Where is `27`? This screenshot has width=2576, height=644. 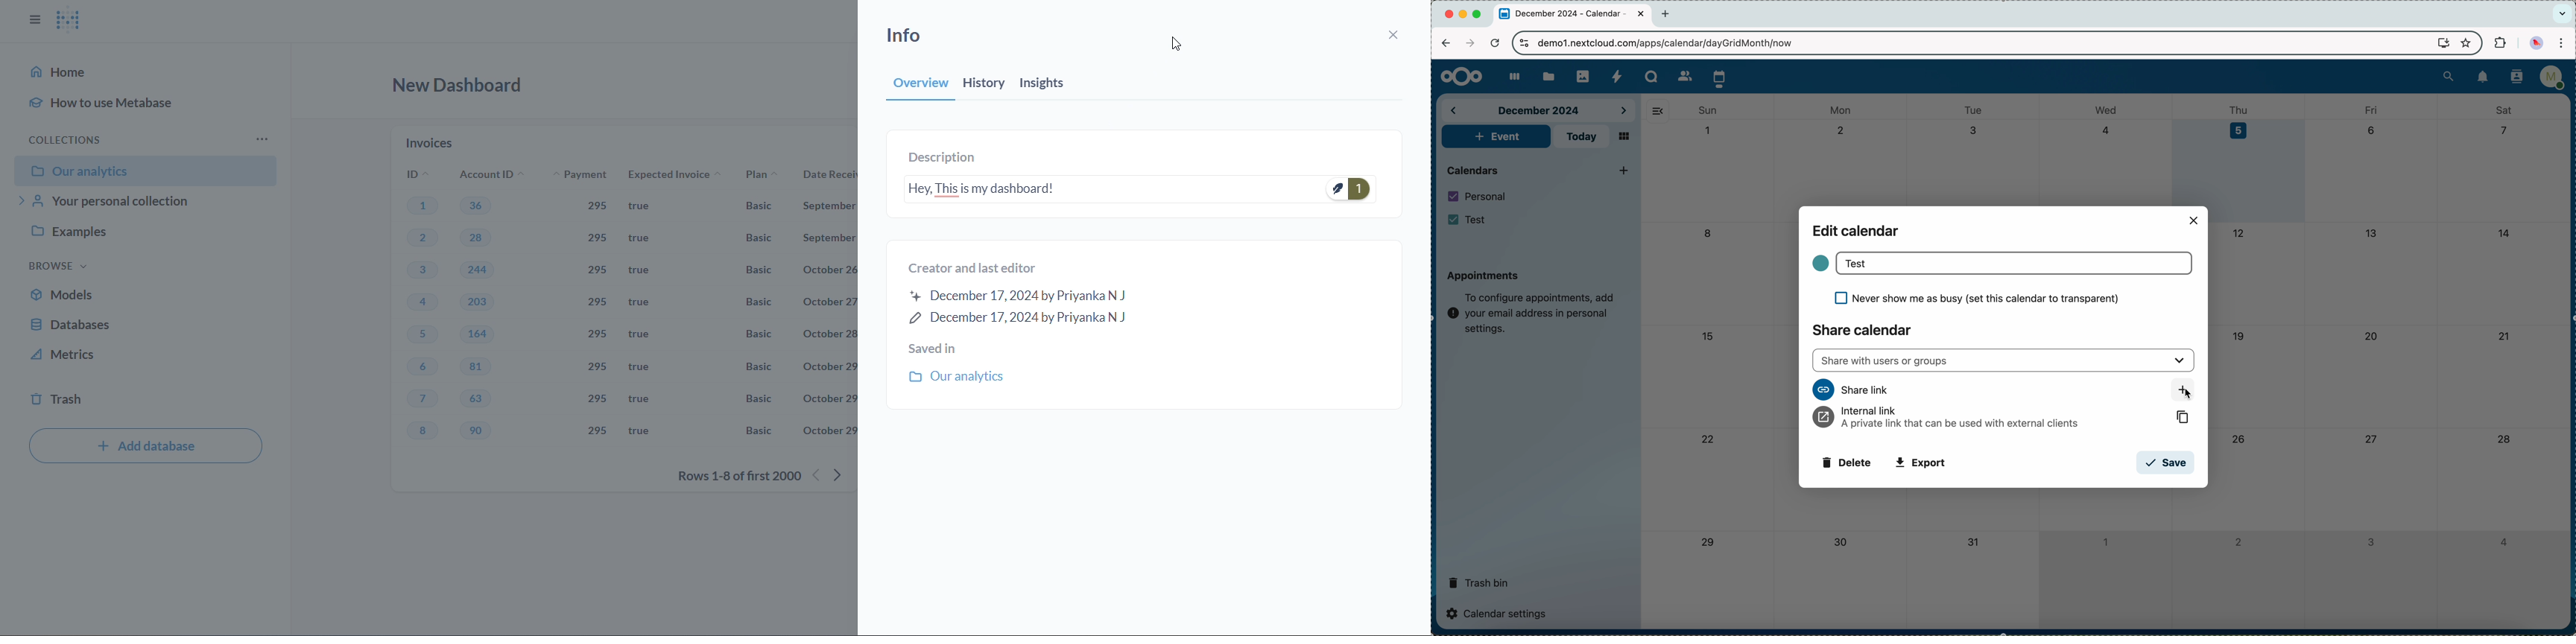
27 is located at coordinates (2370, 438).